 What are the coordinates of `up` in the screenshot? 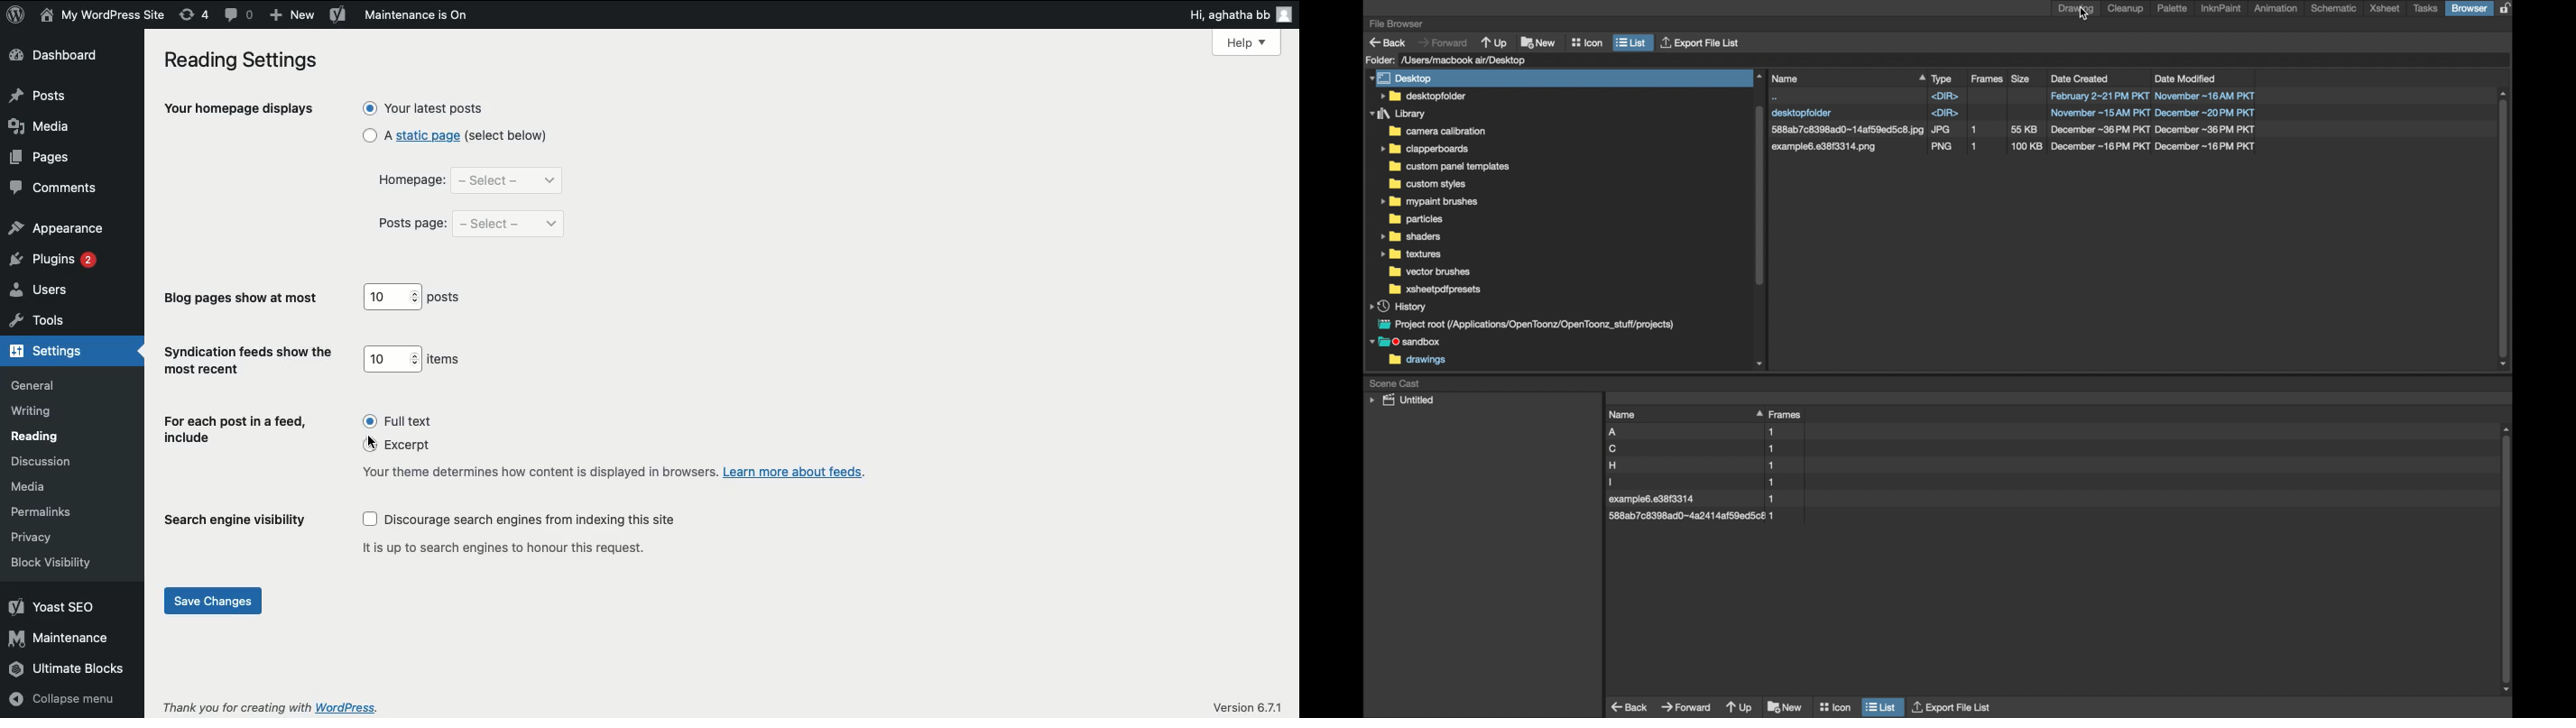 It's located at (1495, 42).